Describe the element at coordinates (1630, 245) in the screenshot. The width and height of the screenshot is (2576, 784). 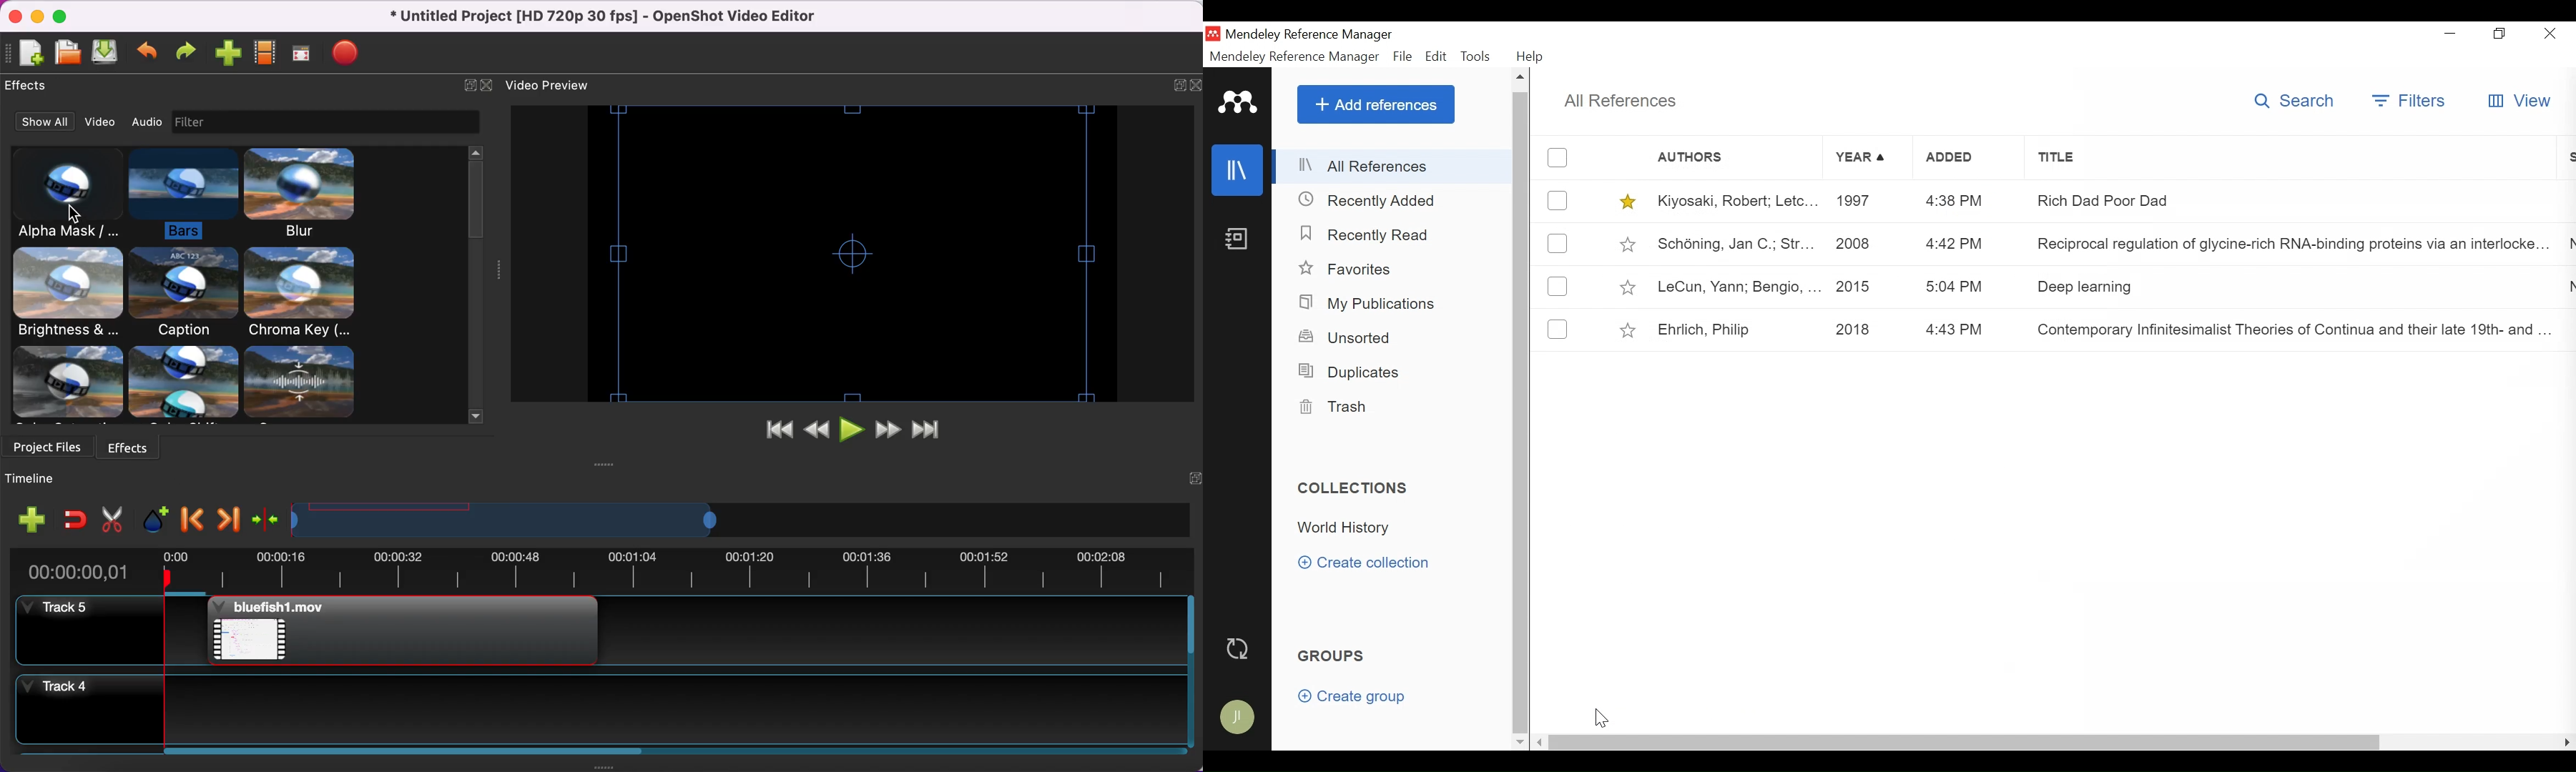
I see `Toggle favorites` at that location.